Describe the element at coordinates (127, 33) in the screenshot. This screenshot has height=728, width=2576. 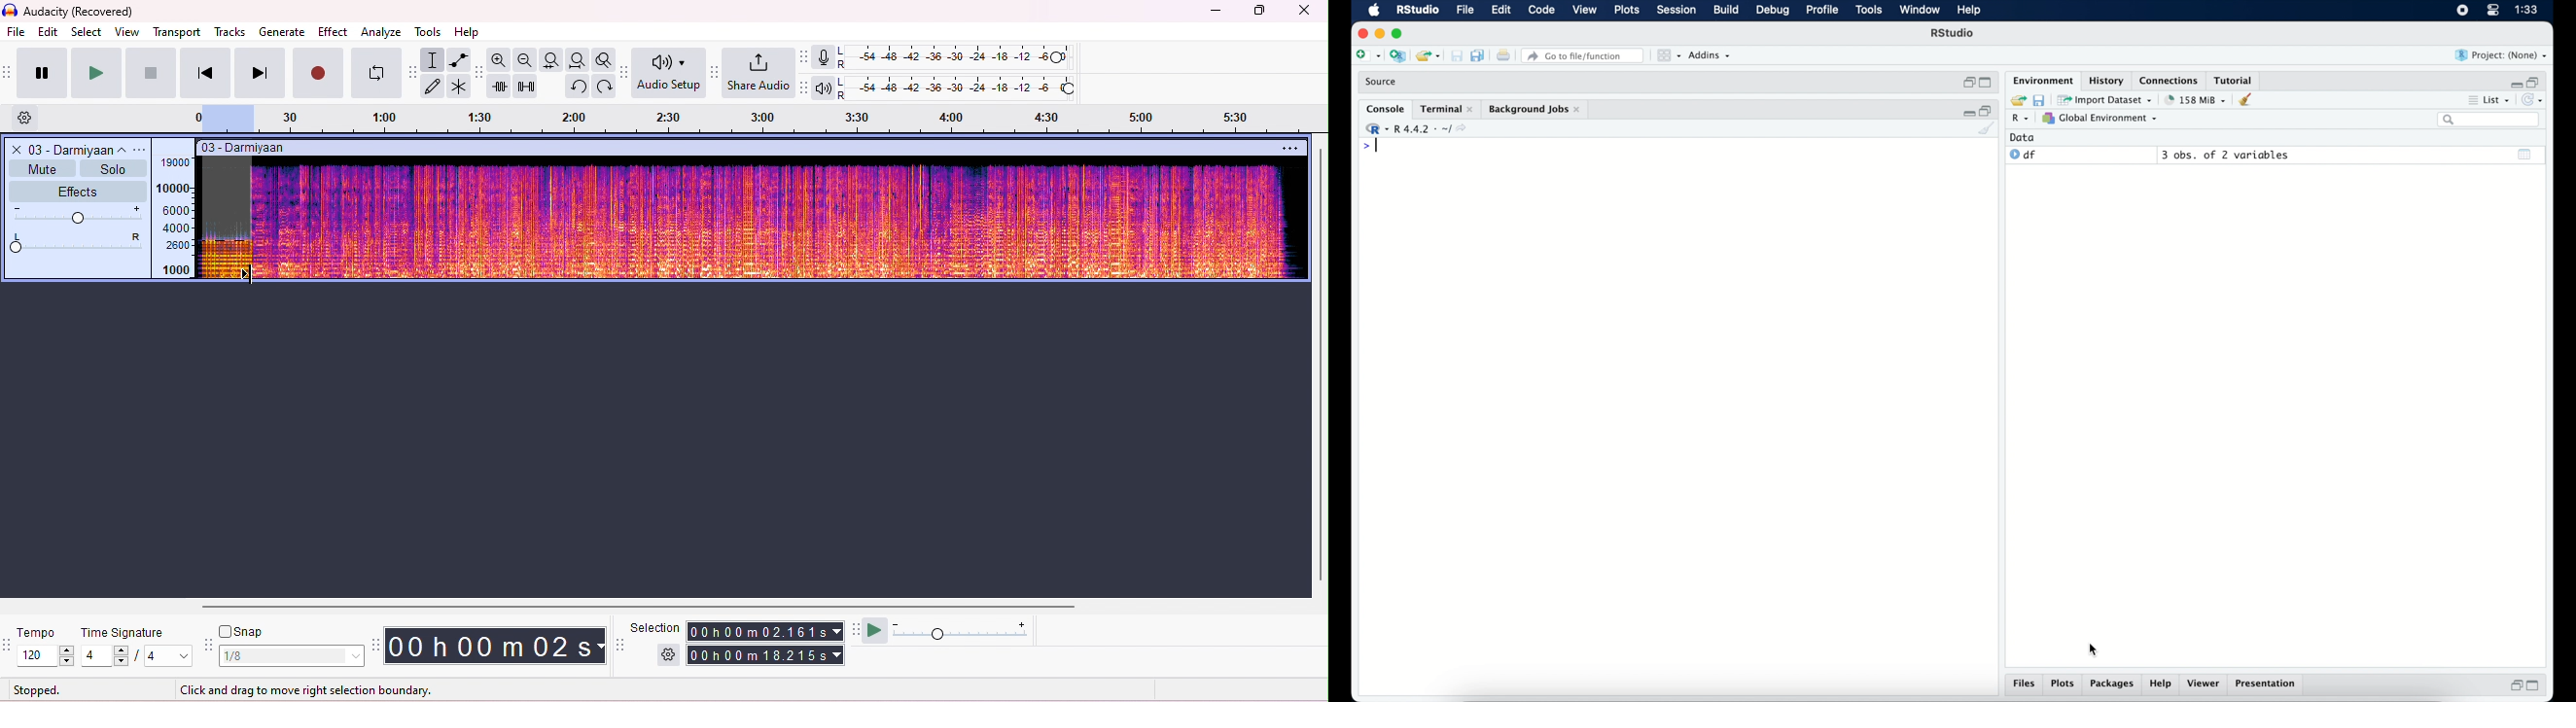
I see `view` at that location.